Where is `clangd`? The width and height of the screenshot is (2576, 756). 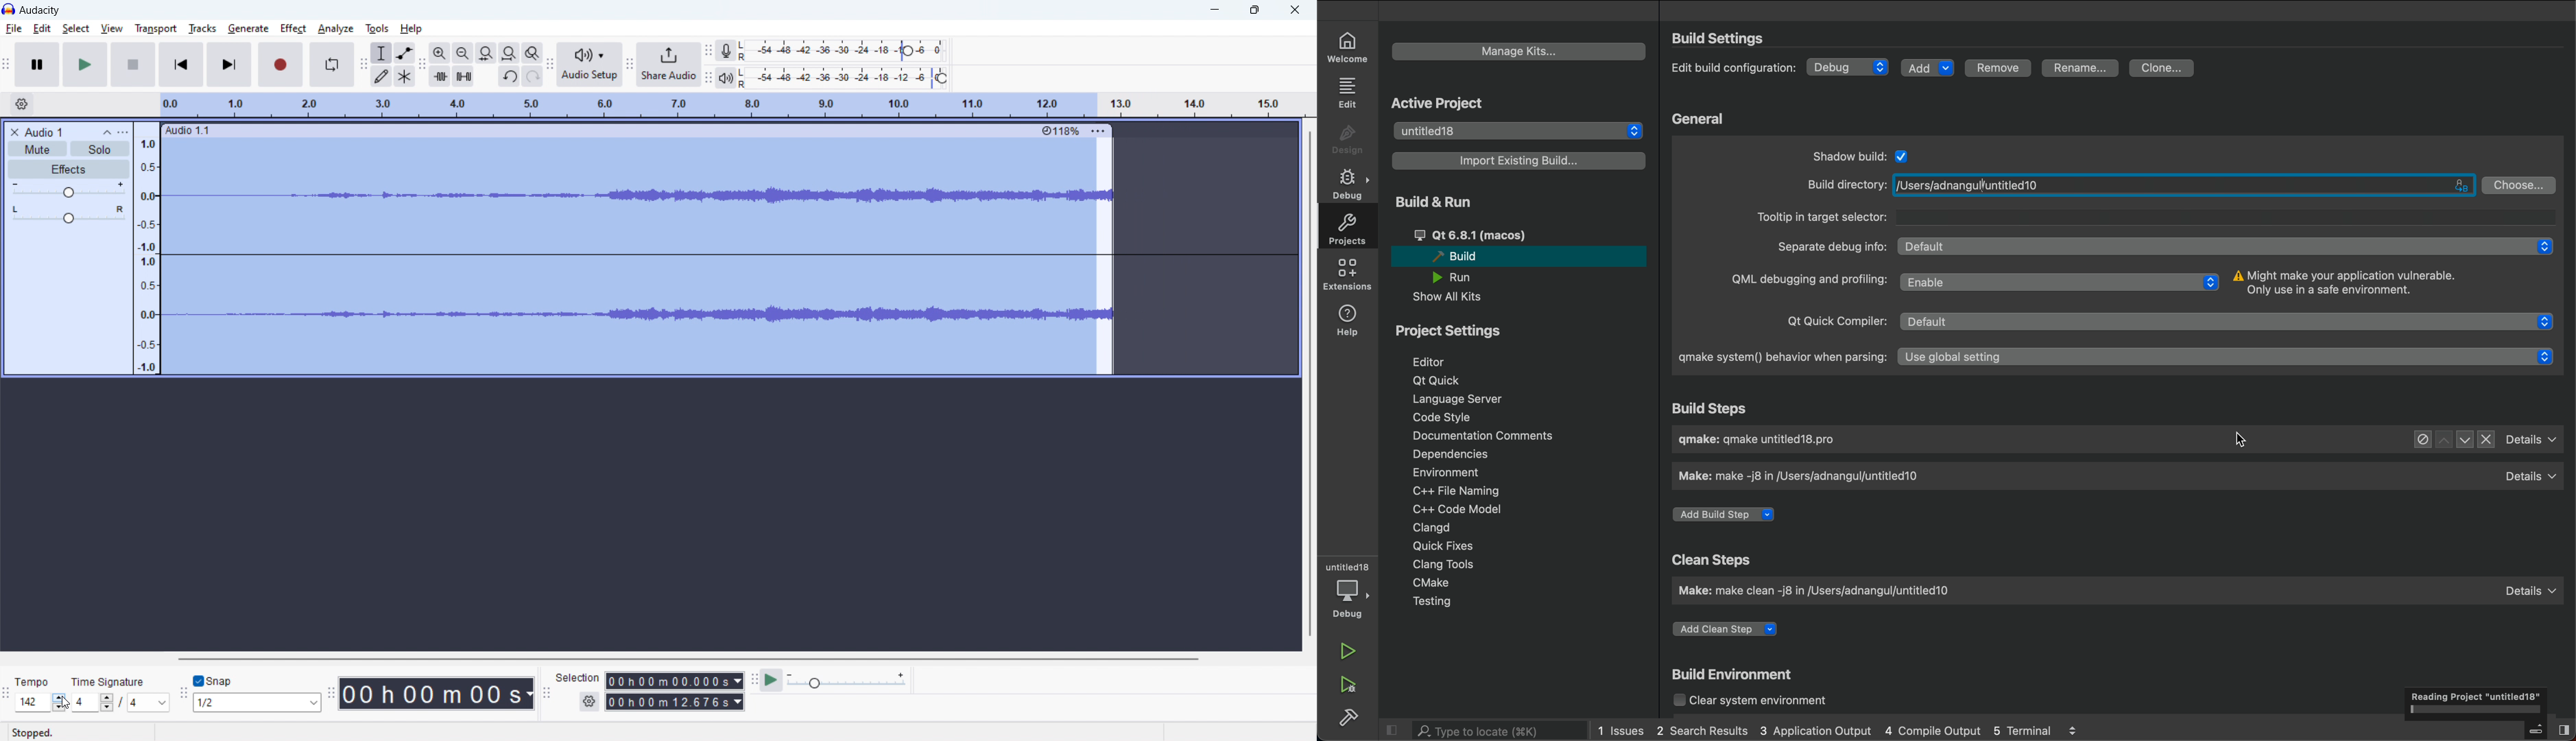 clangd is located at coordinates (1434, 526).